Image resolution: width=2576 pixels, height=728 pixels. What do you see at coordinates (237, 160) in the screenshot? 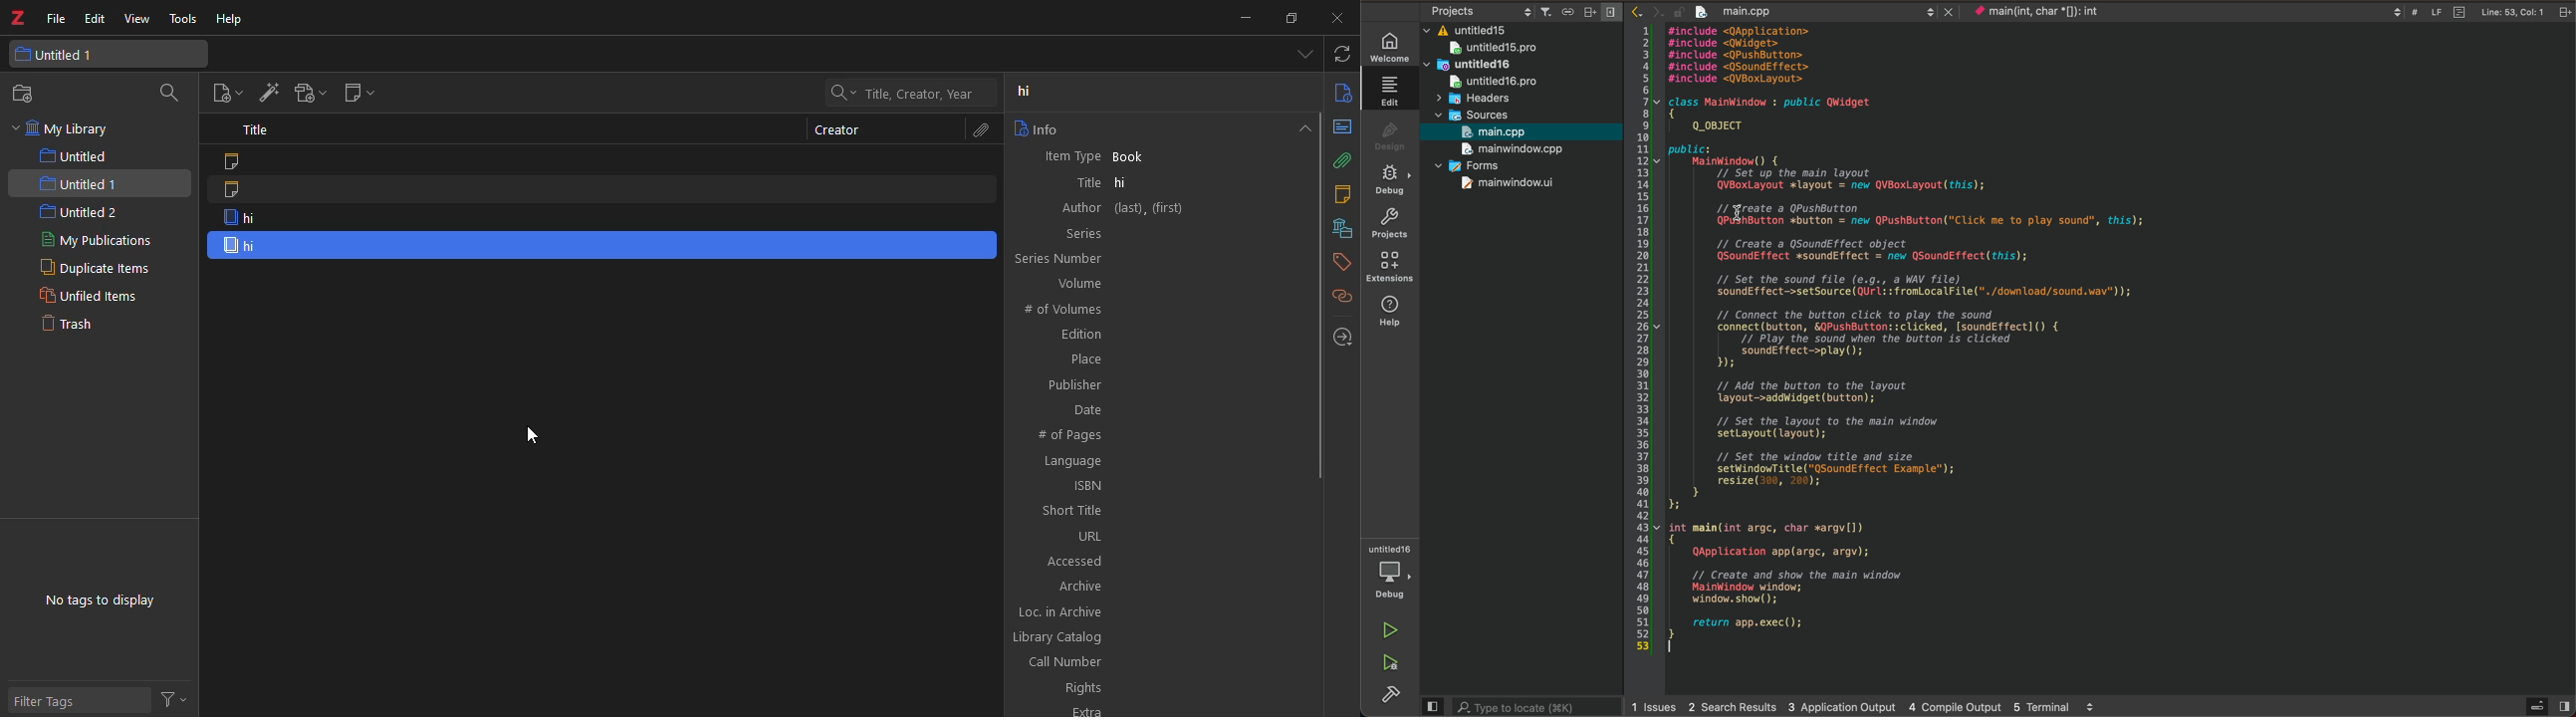
I see `note` at bounding box center [237, 160].